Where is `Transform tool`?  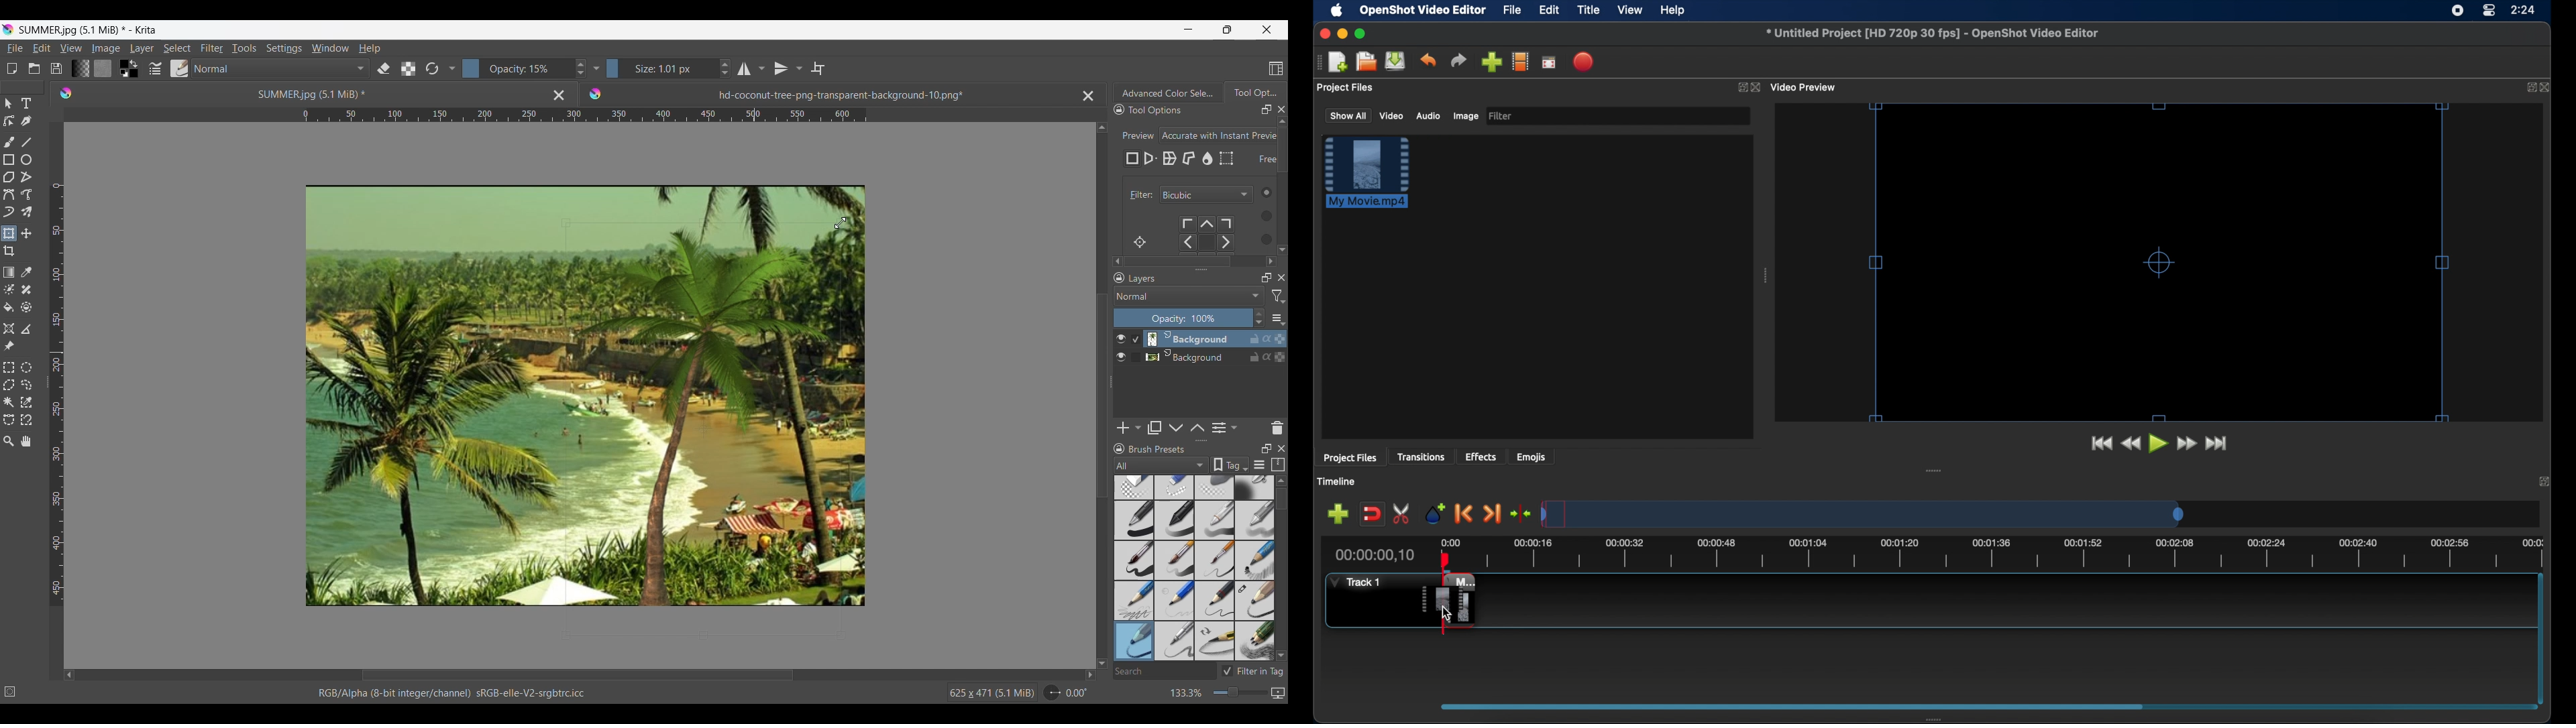
Transform tool is located at coordinates (8, 233).